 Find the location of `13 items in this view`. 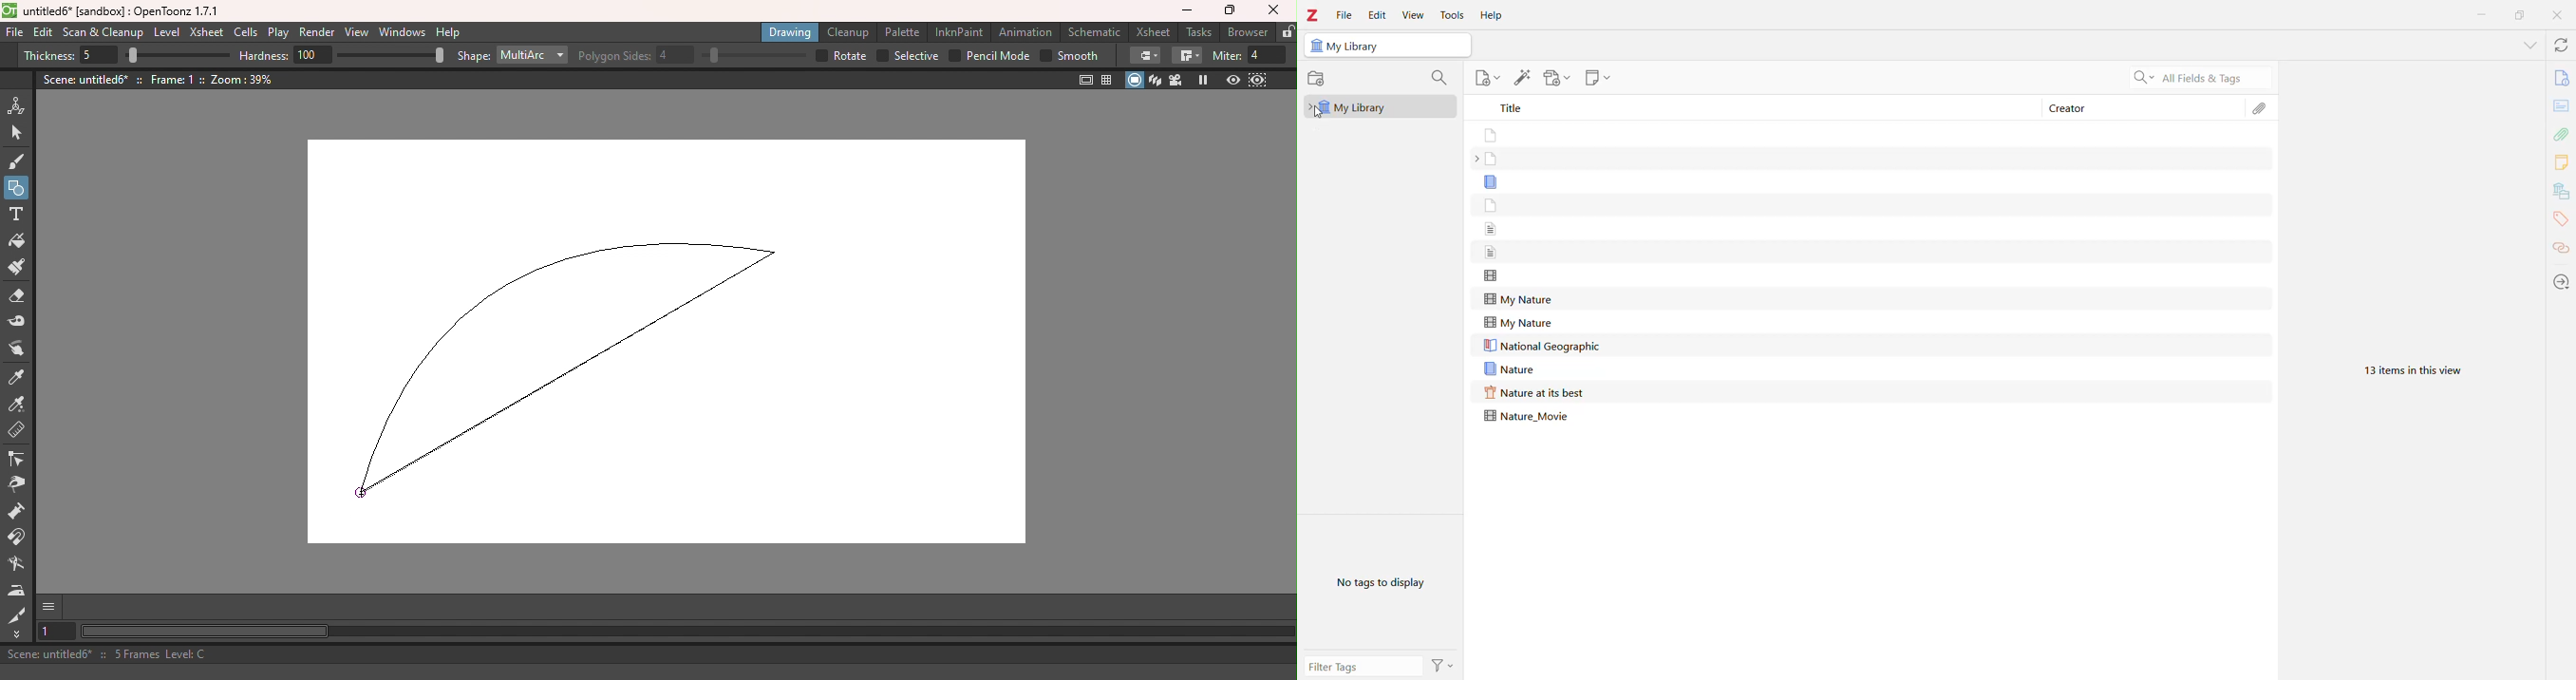

13 items in this view is located at coordinates (2420, 371).